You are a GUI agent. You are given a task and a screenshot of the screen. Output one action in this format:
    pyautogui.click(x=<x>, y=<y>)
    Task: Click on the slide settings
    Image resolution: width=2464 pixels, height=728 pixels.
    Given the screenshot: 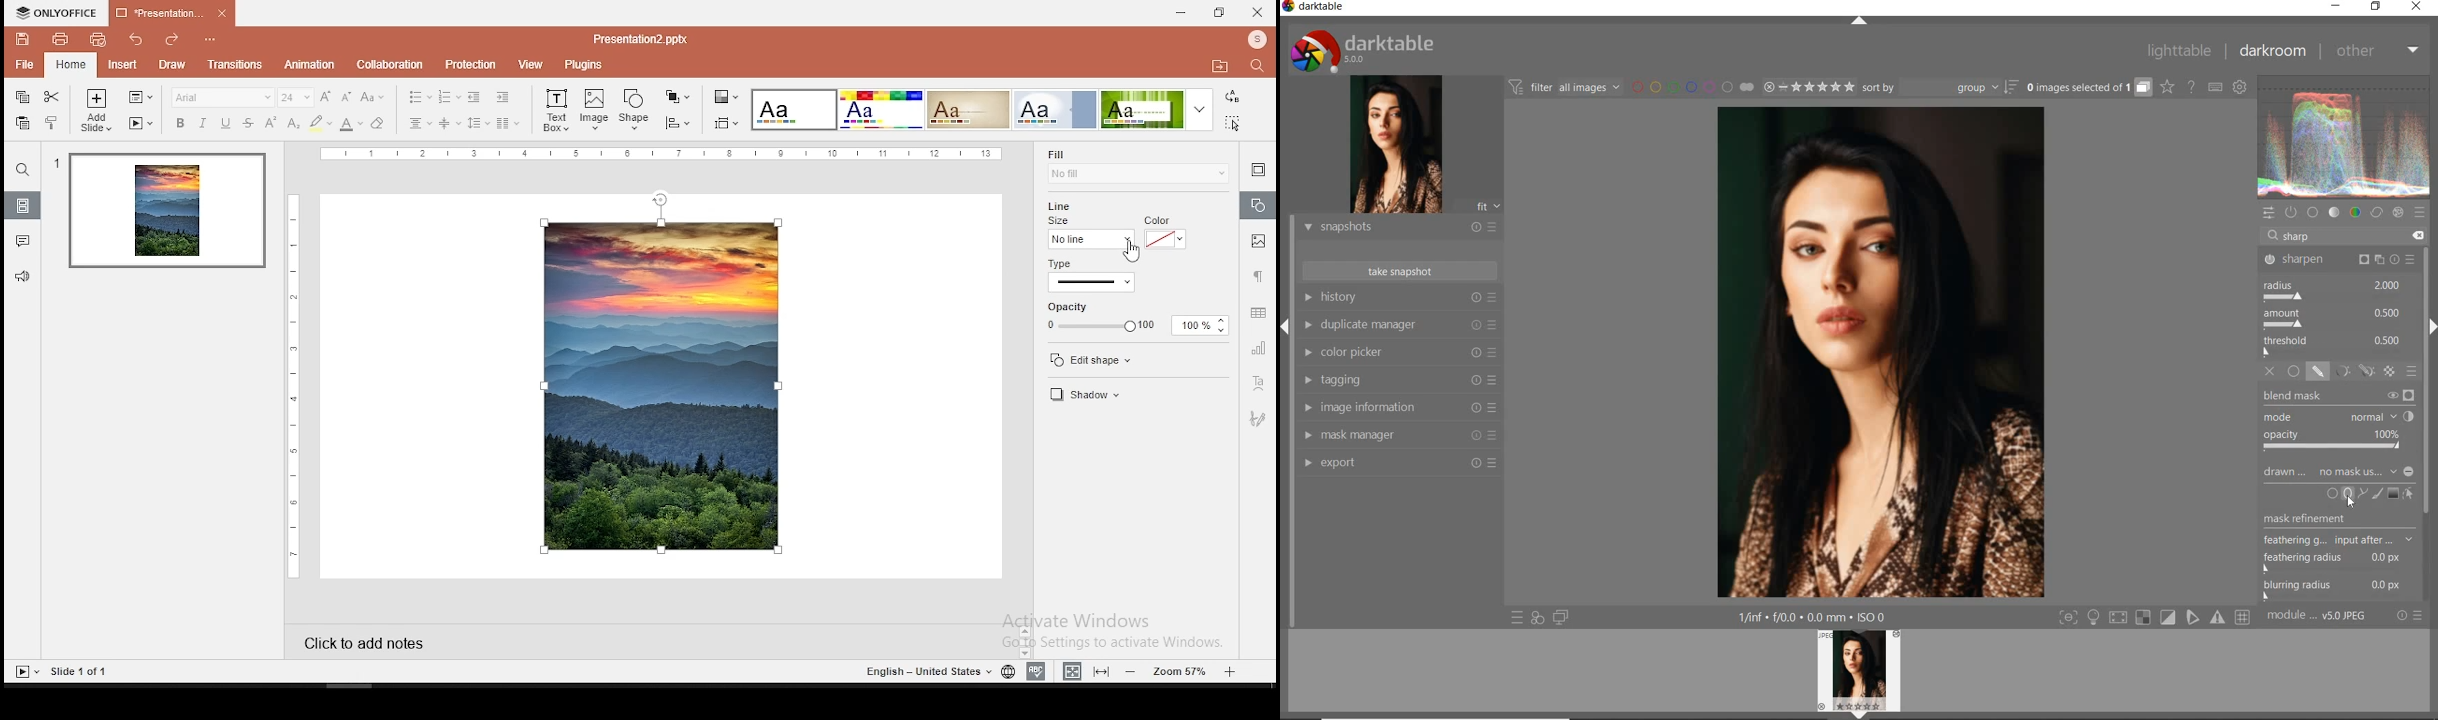 What is the action you would take?
    pyautogui.click(x=1256, y=169)
    